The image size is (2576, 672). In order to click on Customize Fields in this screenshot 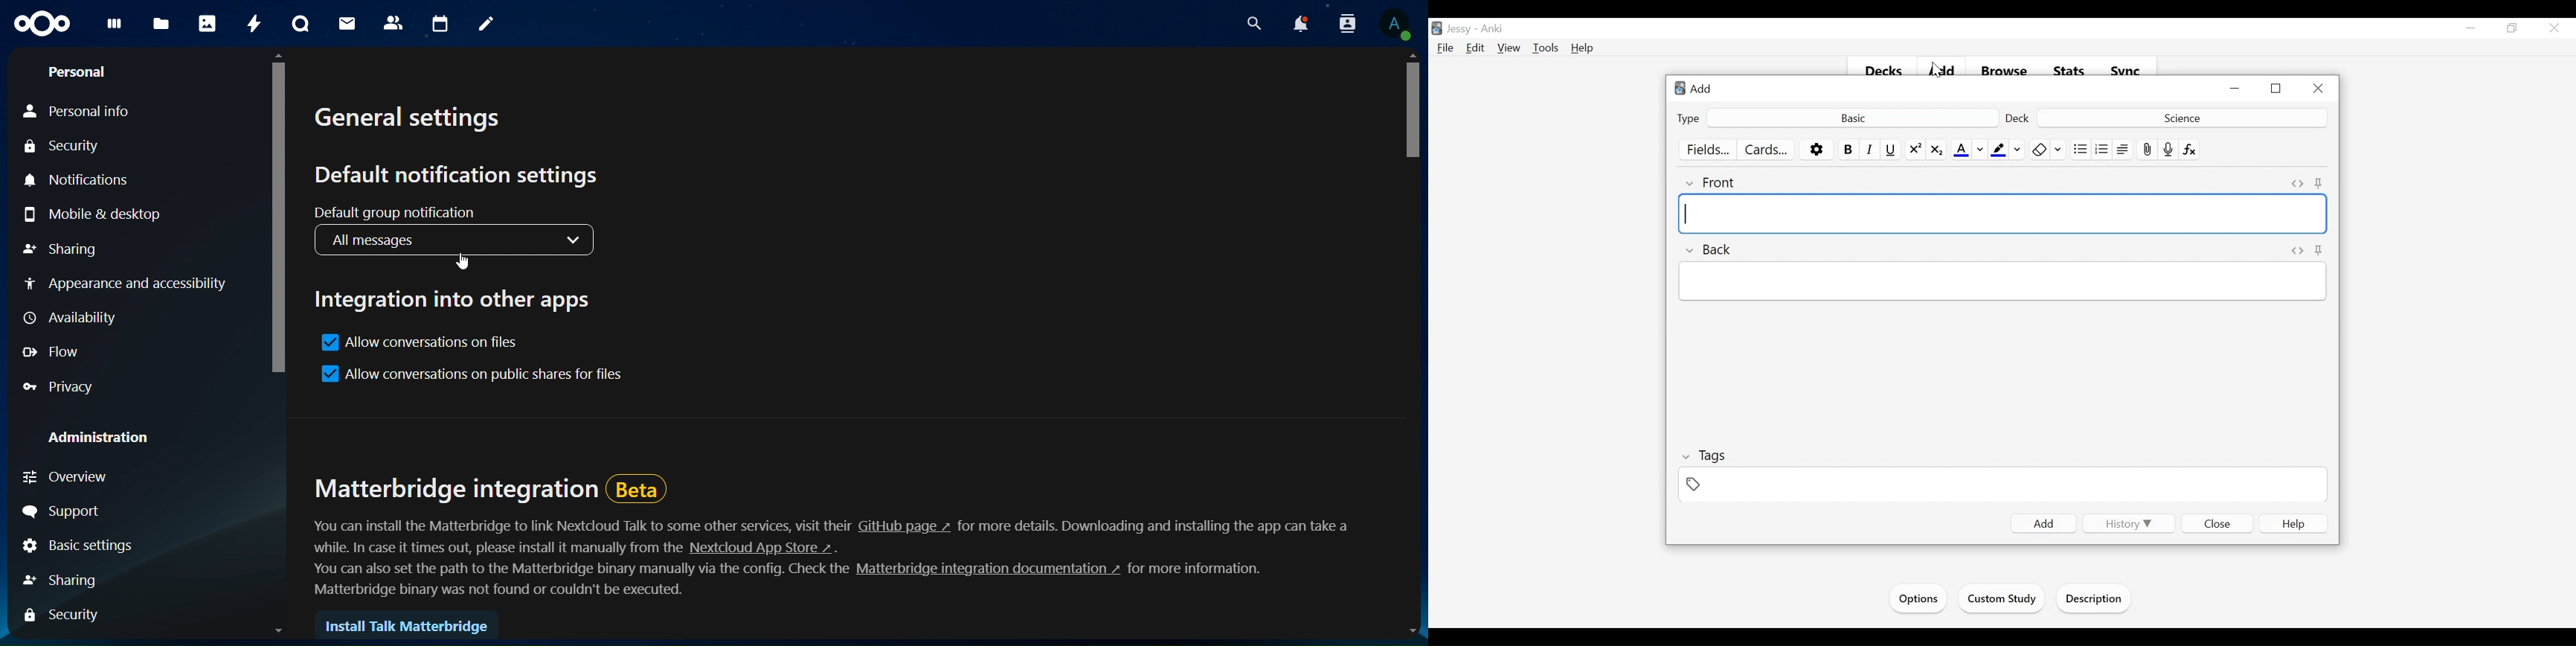, I will do `click(1709, 150)`.